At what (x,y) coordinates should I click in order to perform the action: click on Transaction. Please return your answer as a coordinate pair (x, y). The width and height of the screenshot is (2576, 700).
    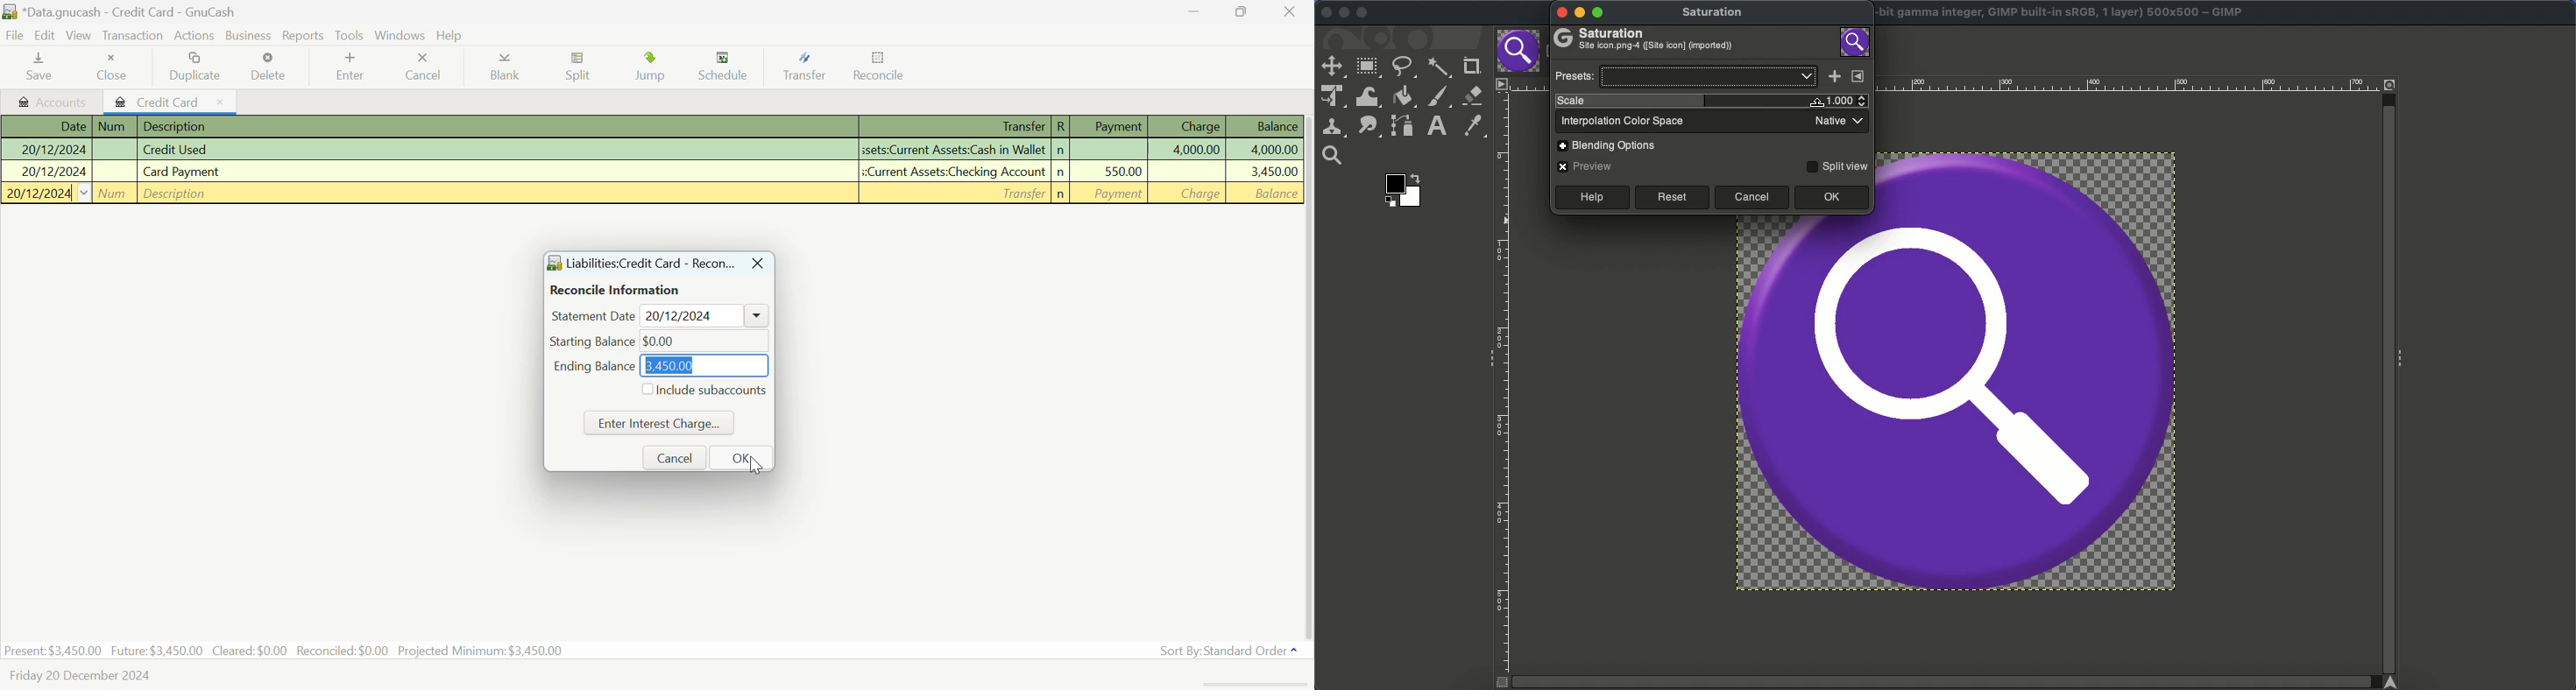
    Looking at the image, I should click on (131, 36).